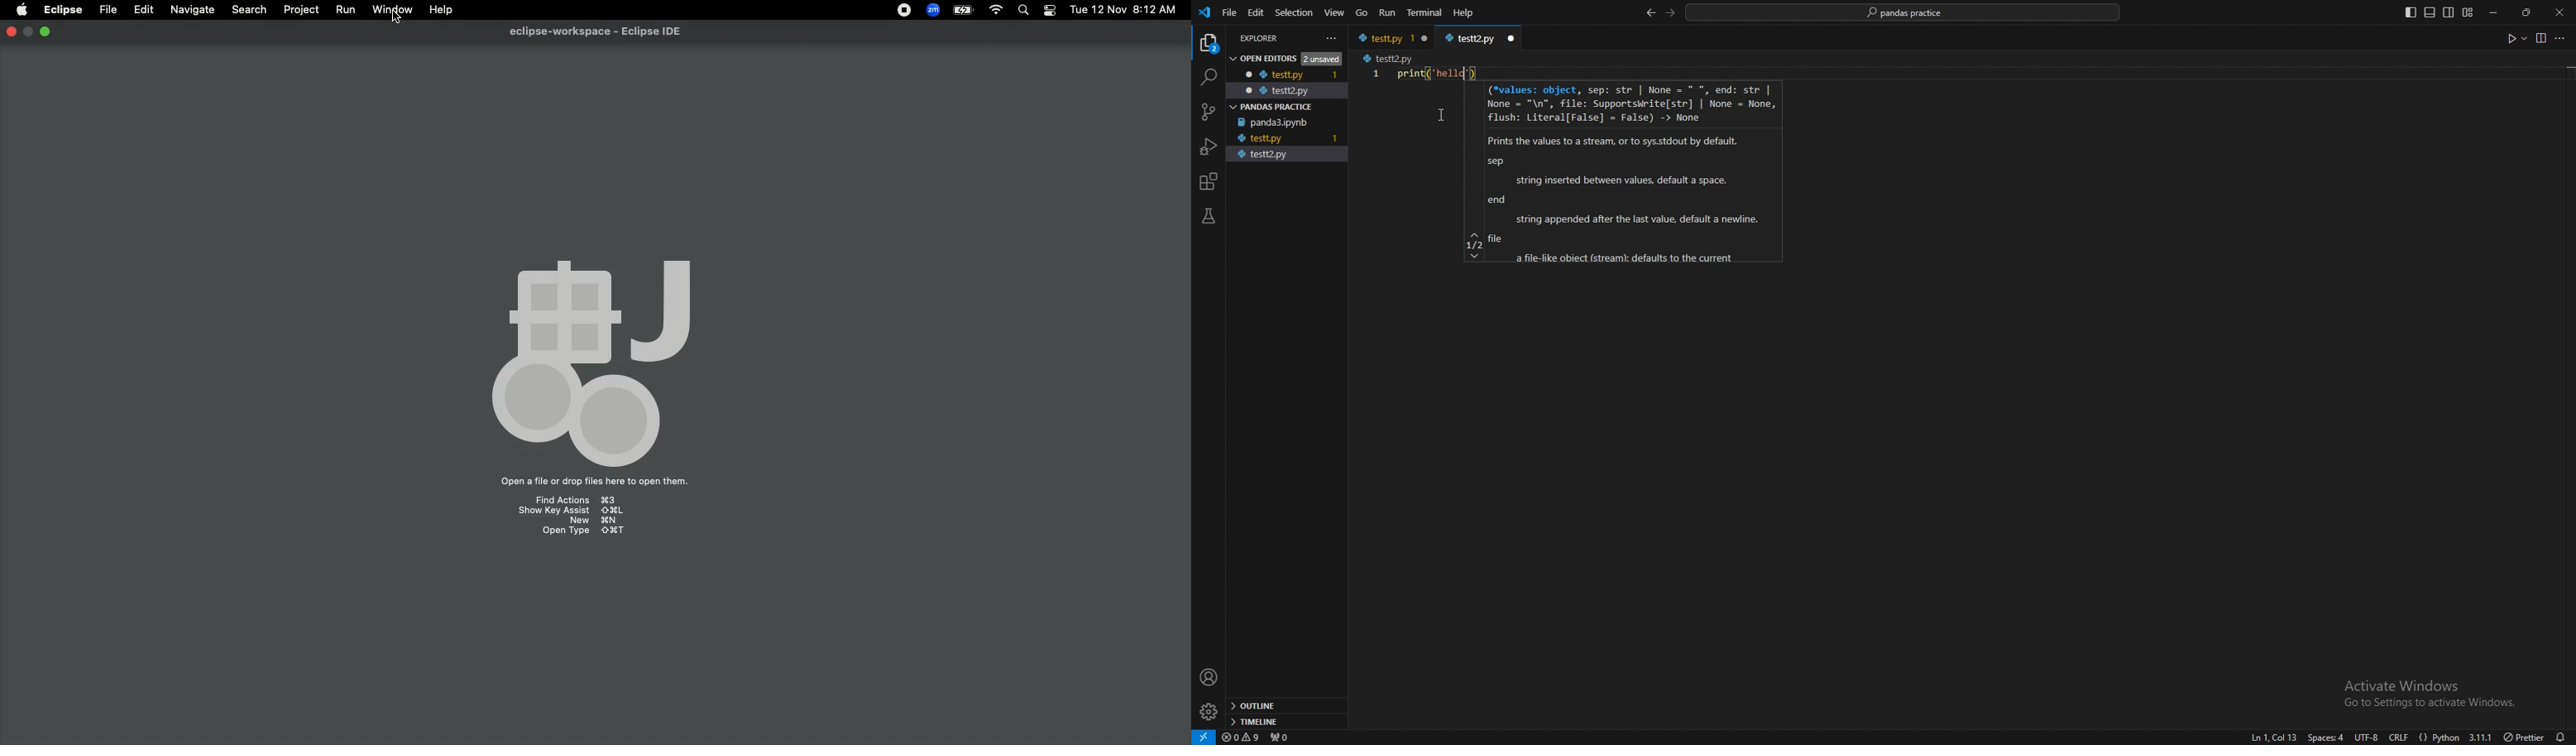 The width and height of the screenshot is (2576, 756). What do you see at coordinates (1258, 12) in the screenshot?
I see `edit` at bounding box center [1258, 12].